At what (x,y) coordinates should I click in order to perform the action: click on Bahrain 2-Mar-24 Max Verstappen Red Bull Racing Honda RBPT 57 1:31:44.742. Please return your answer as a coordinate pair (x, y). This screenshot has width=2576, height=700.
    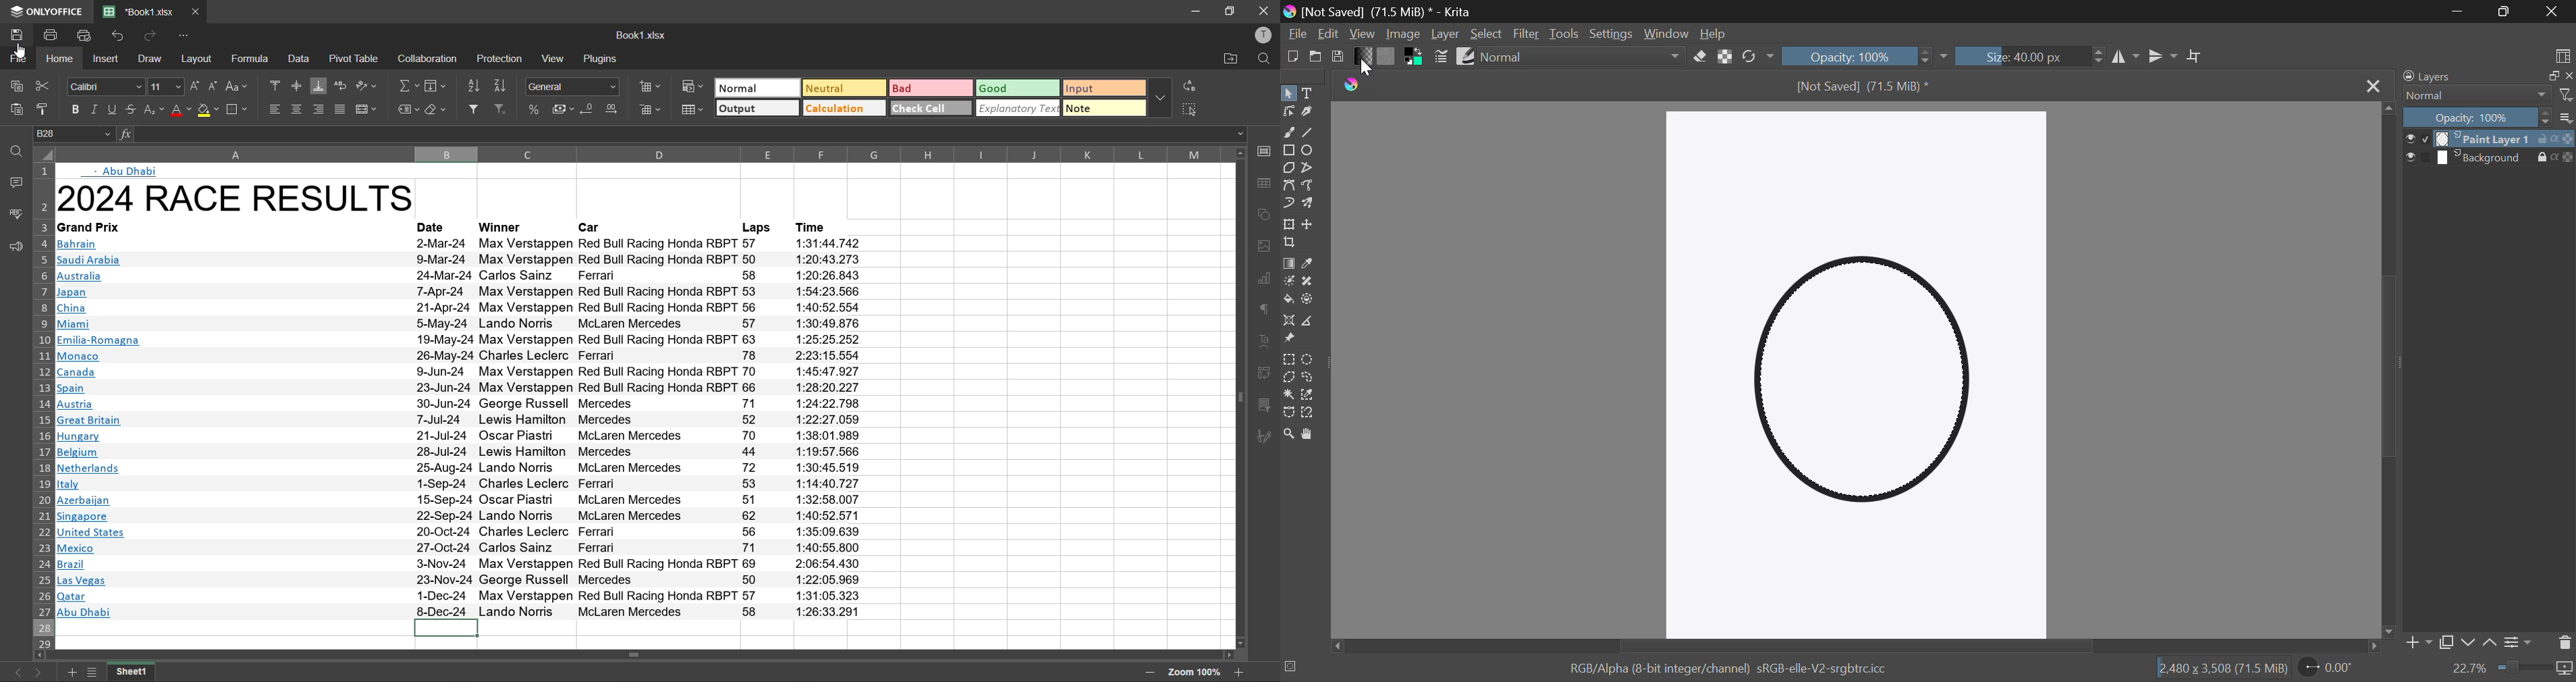
    Looking at the image, I should click on (467, 244).